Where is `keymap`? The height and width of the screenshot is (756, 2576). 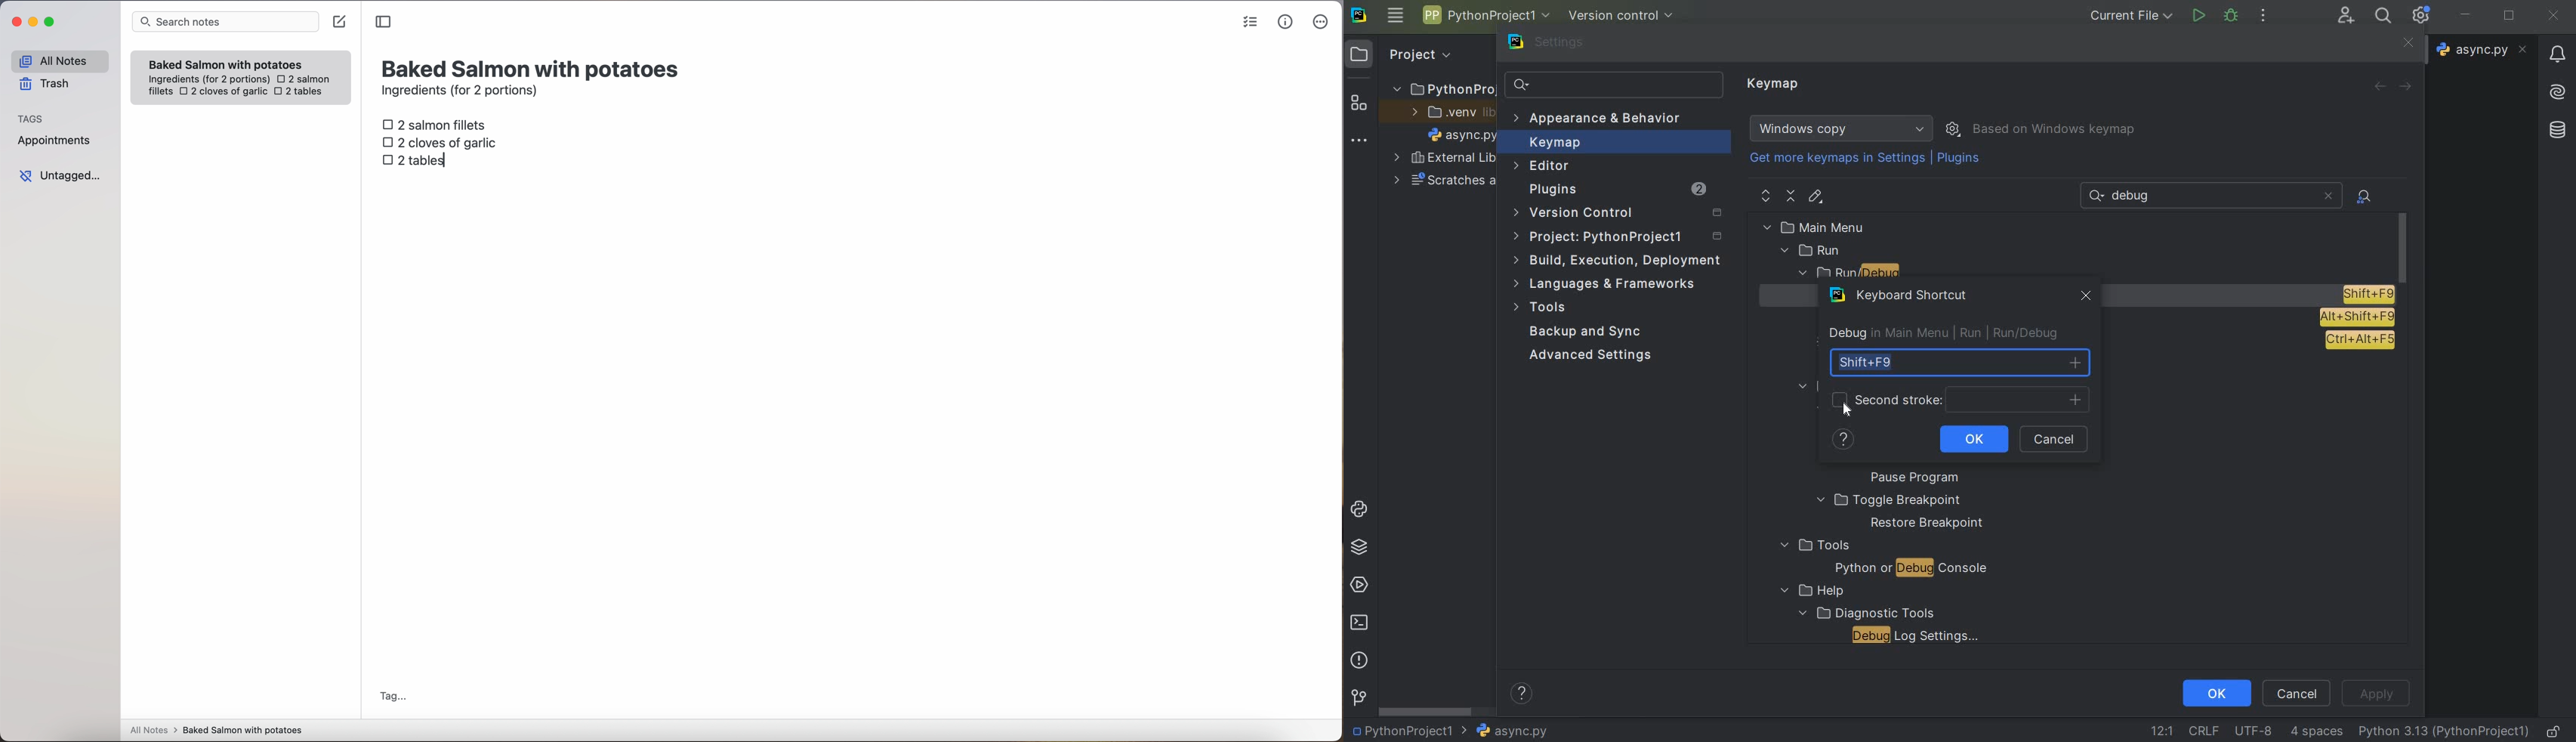 keymap is located at coordinates (1775, 85).